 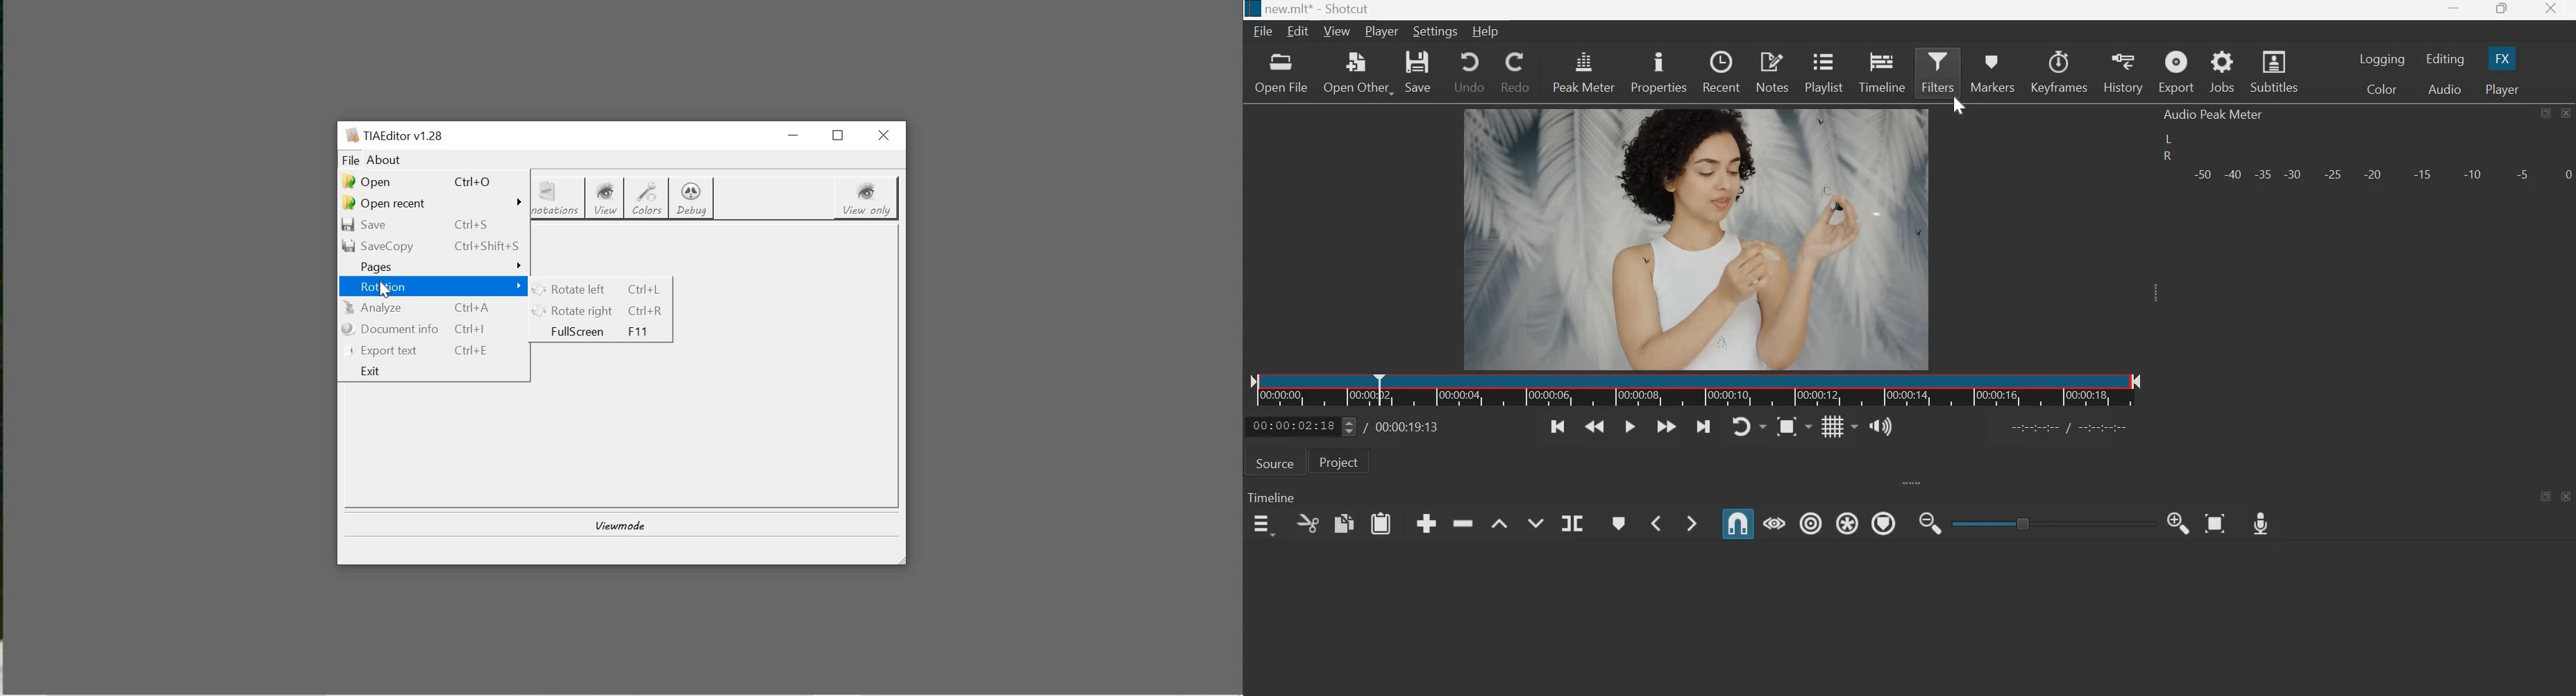 I want to click on Toggle play or pause, so click(x=1632, y=426).